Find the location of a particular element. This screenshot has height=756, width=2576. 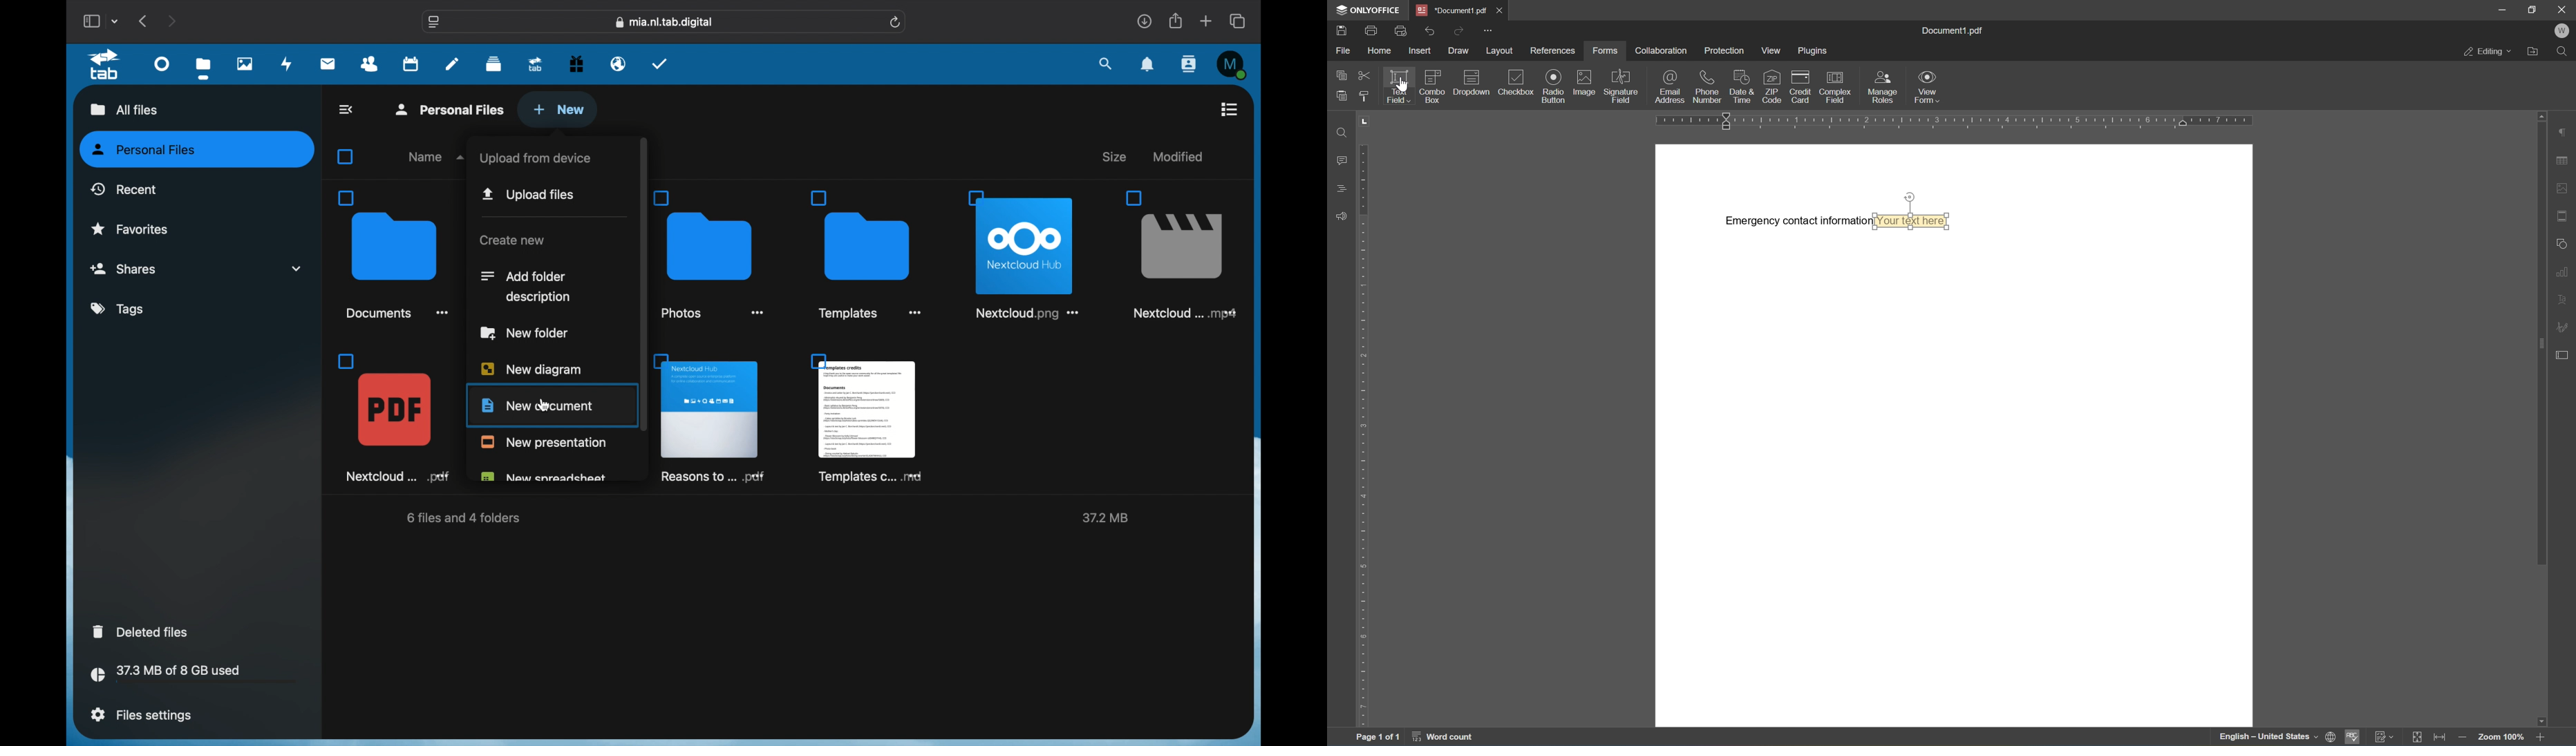

close is located at coordinates (2561, 10).